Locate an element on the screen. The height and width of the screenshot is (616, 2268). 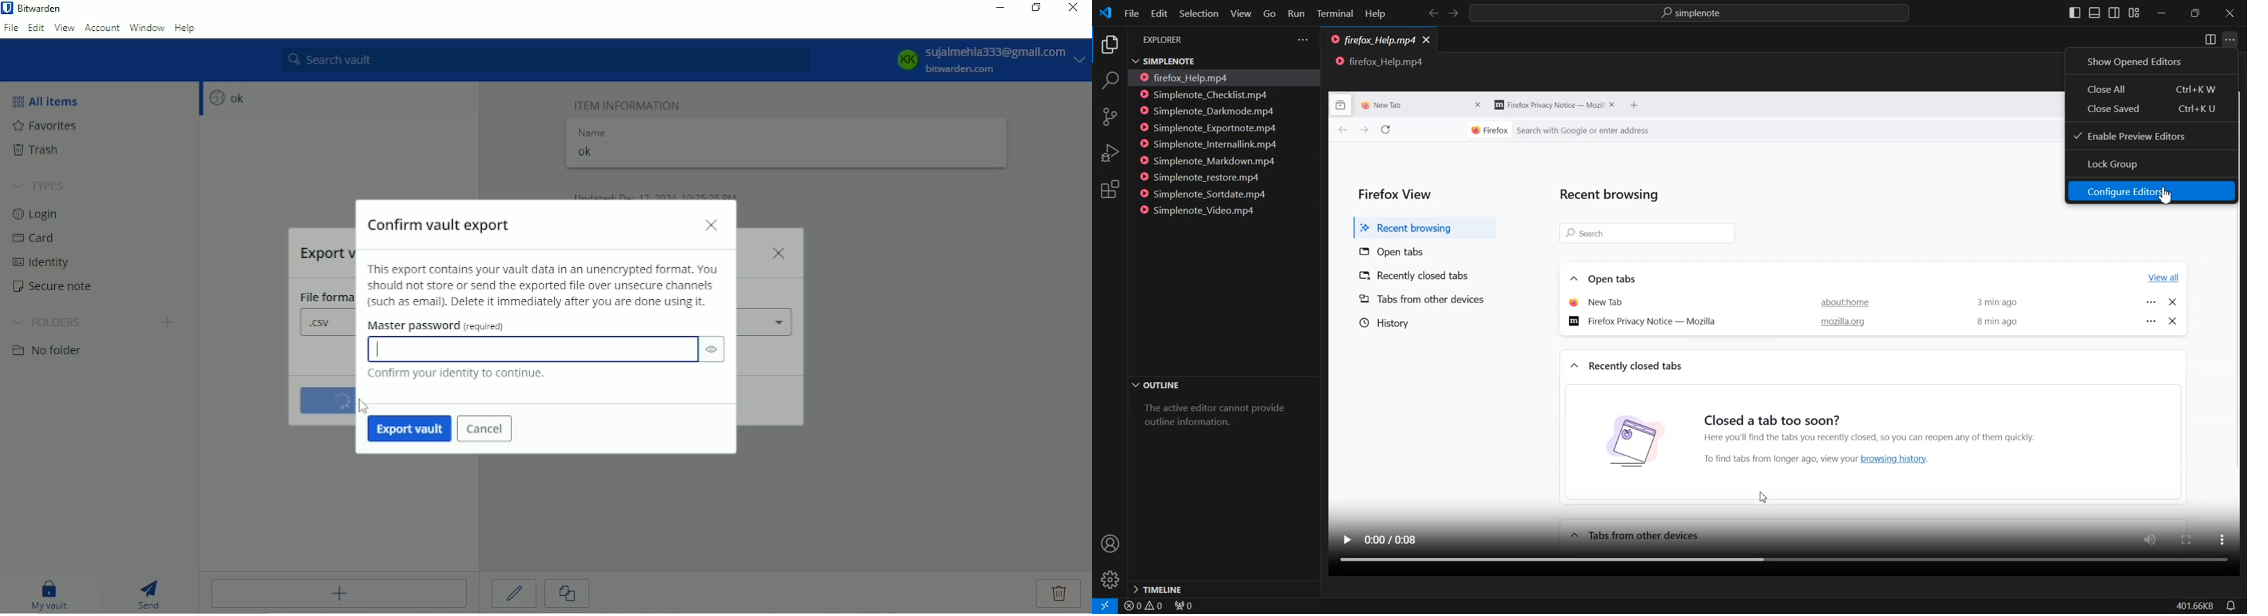
No Port Forwarded is located at coordinates (1188, 607).